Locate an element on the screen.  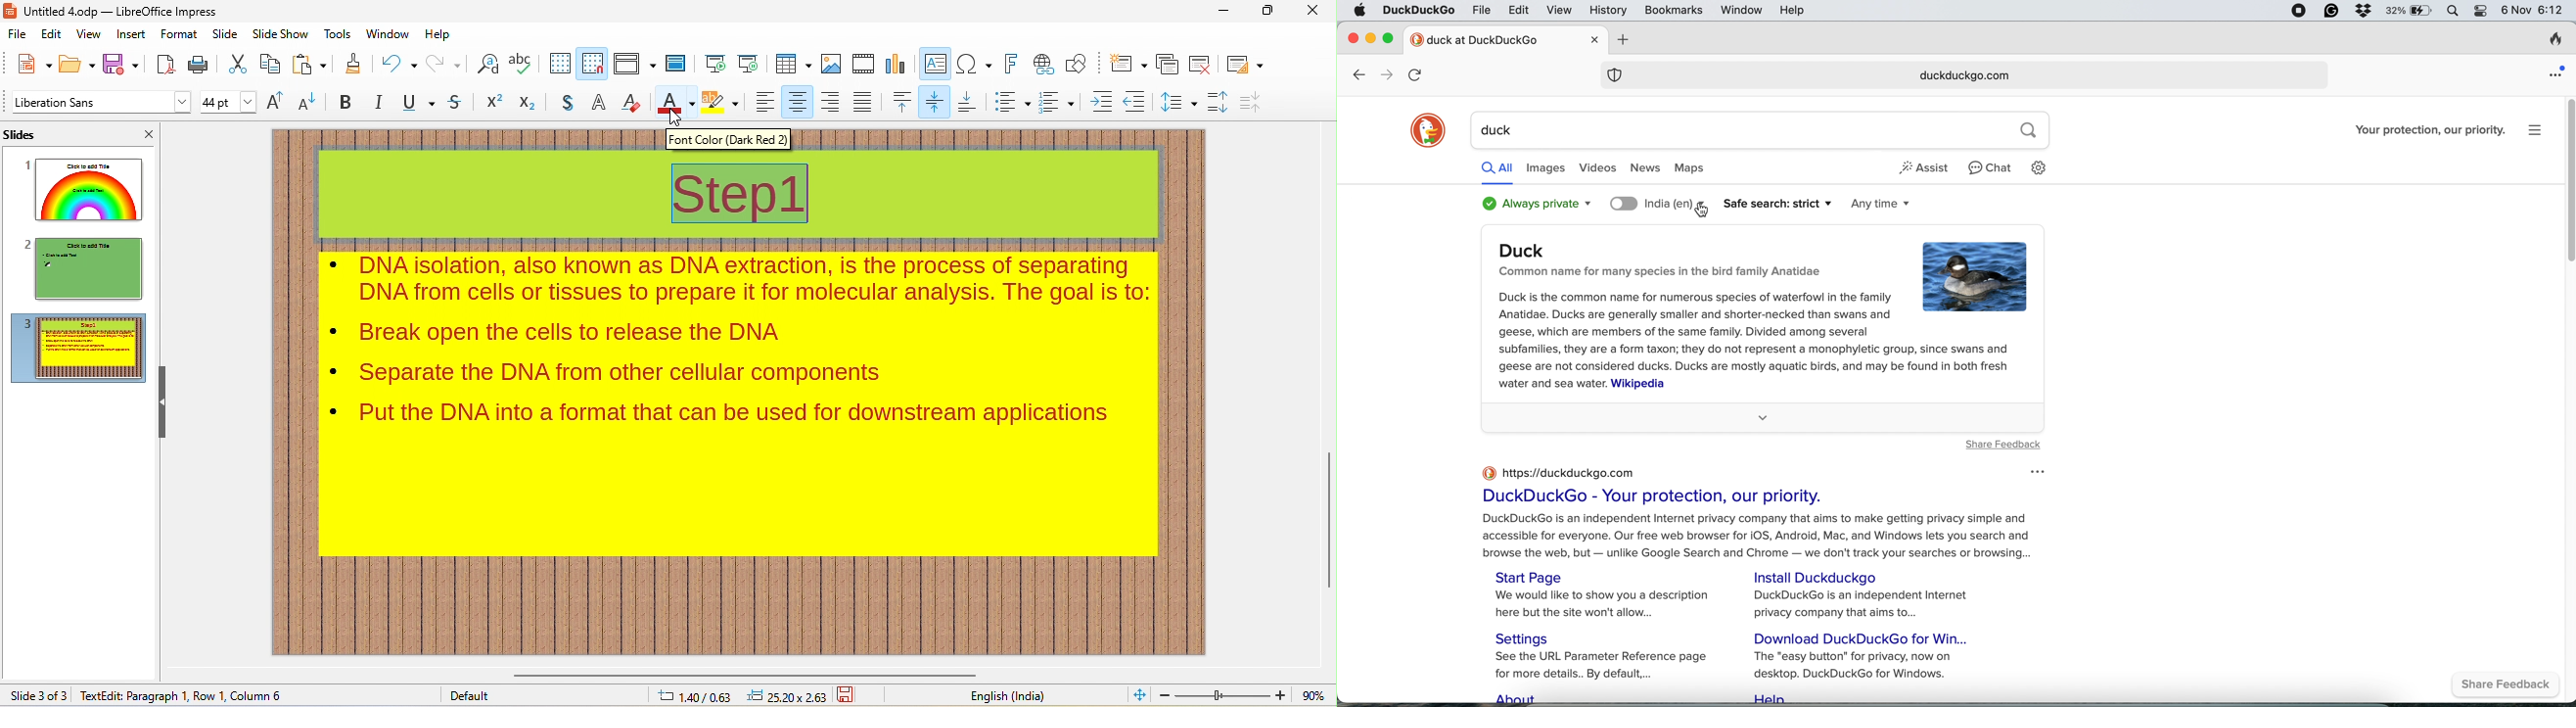
hide is located at coordinates (167, 406).